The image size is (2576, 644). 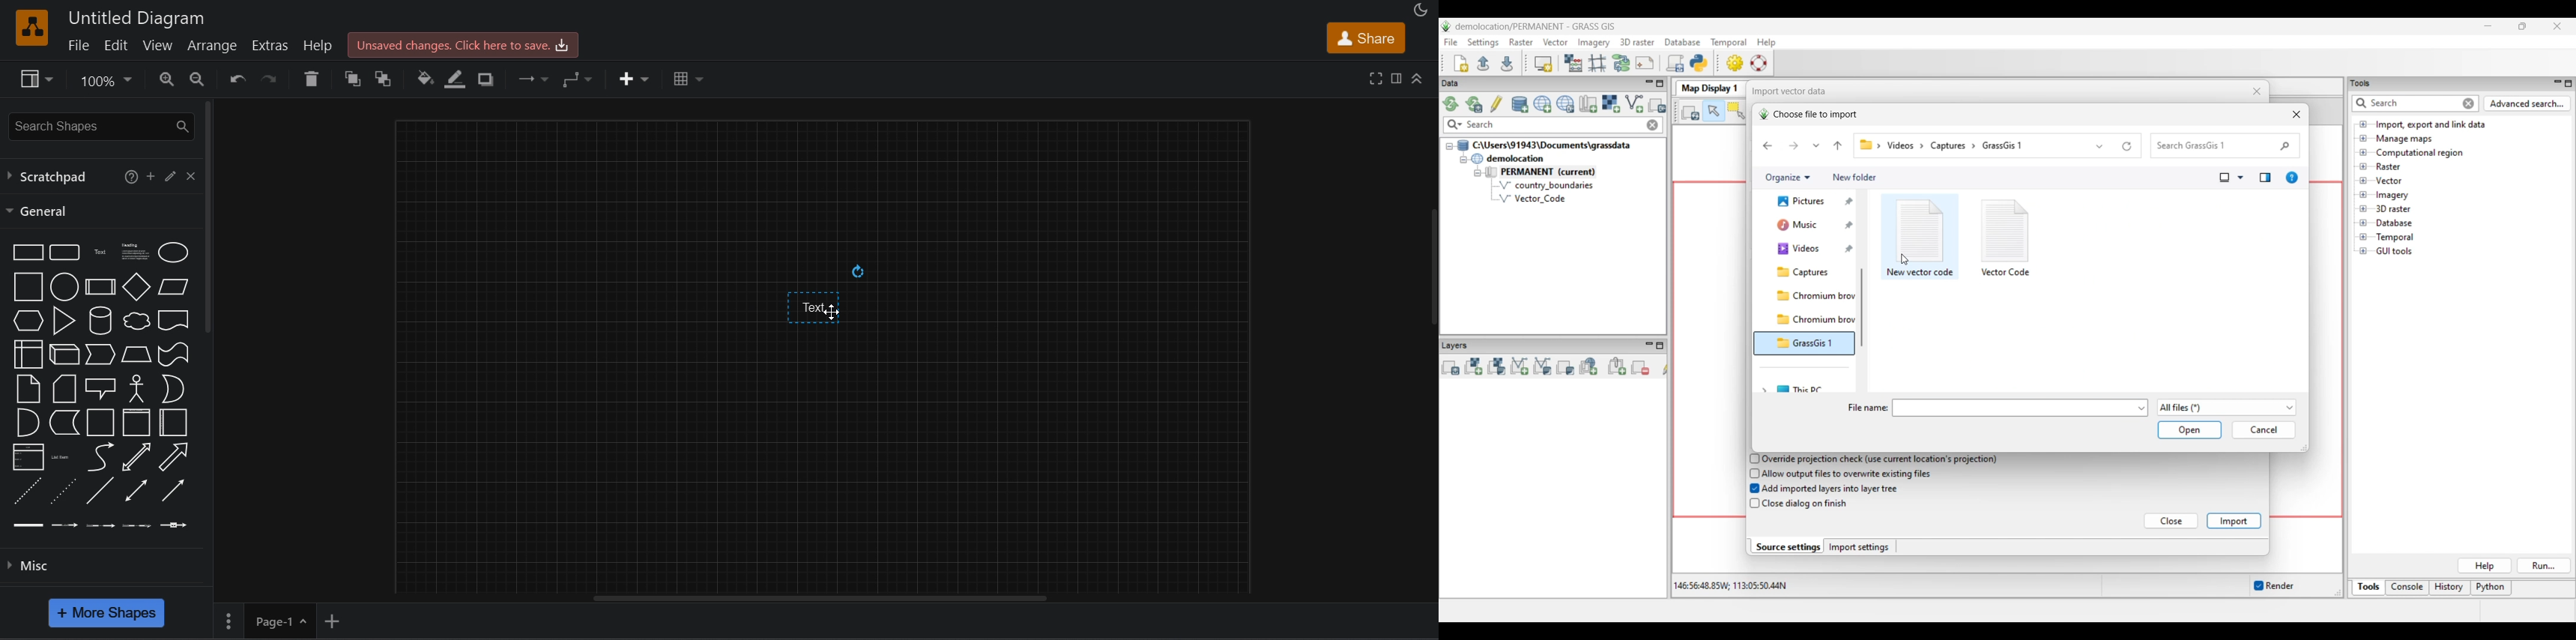 I want to click on edit, so click(x=115, y=45).